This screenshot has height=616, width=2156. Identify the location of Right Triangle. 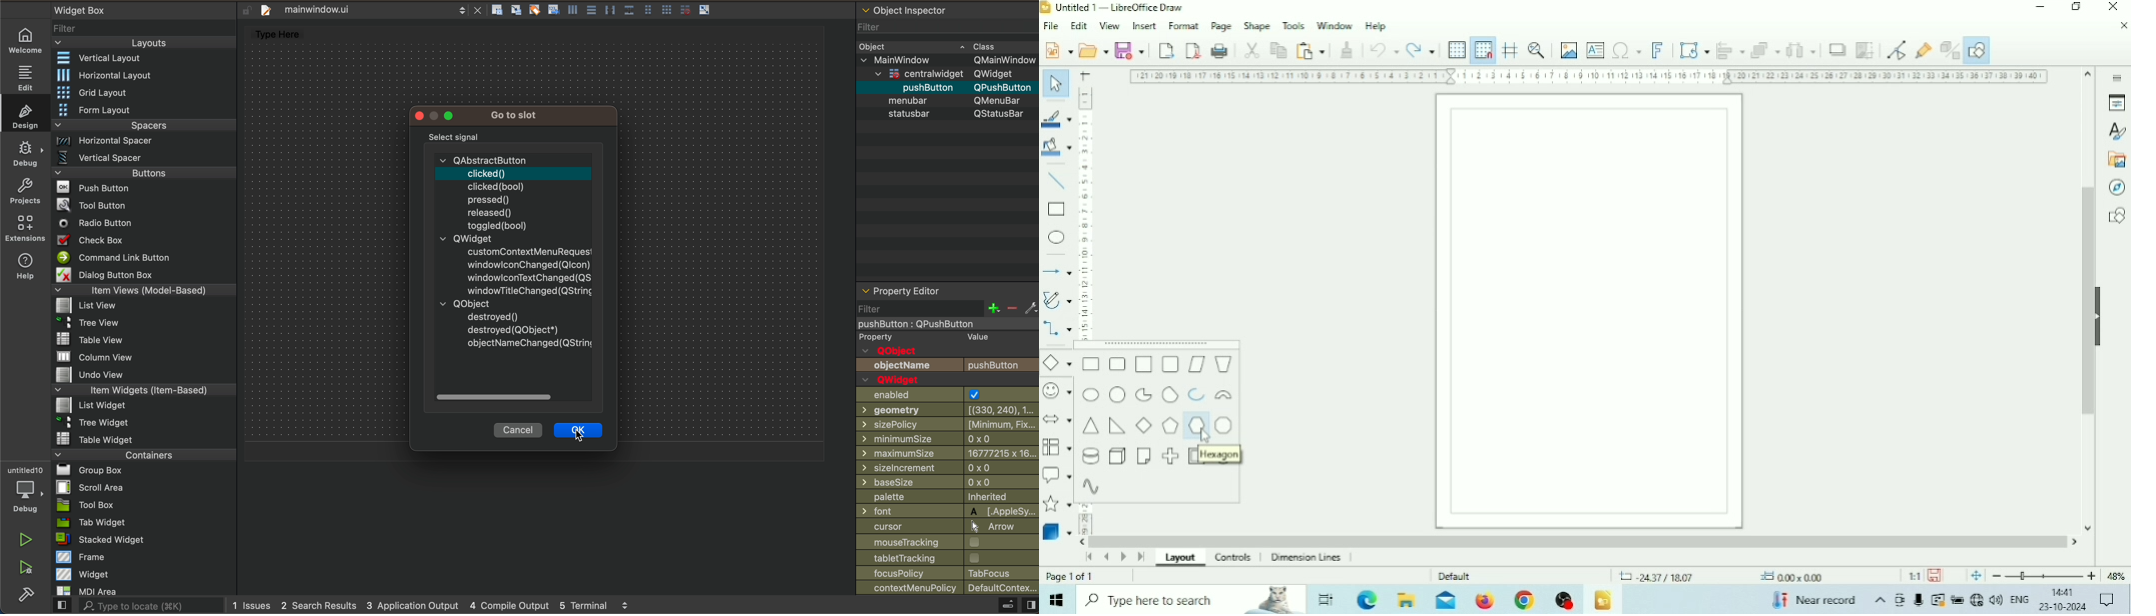
(1117, 426).